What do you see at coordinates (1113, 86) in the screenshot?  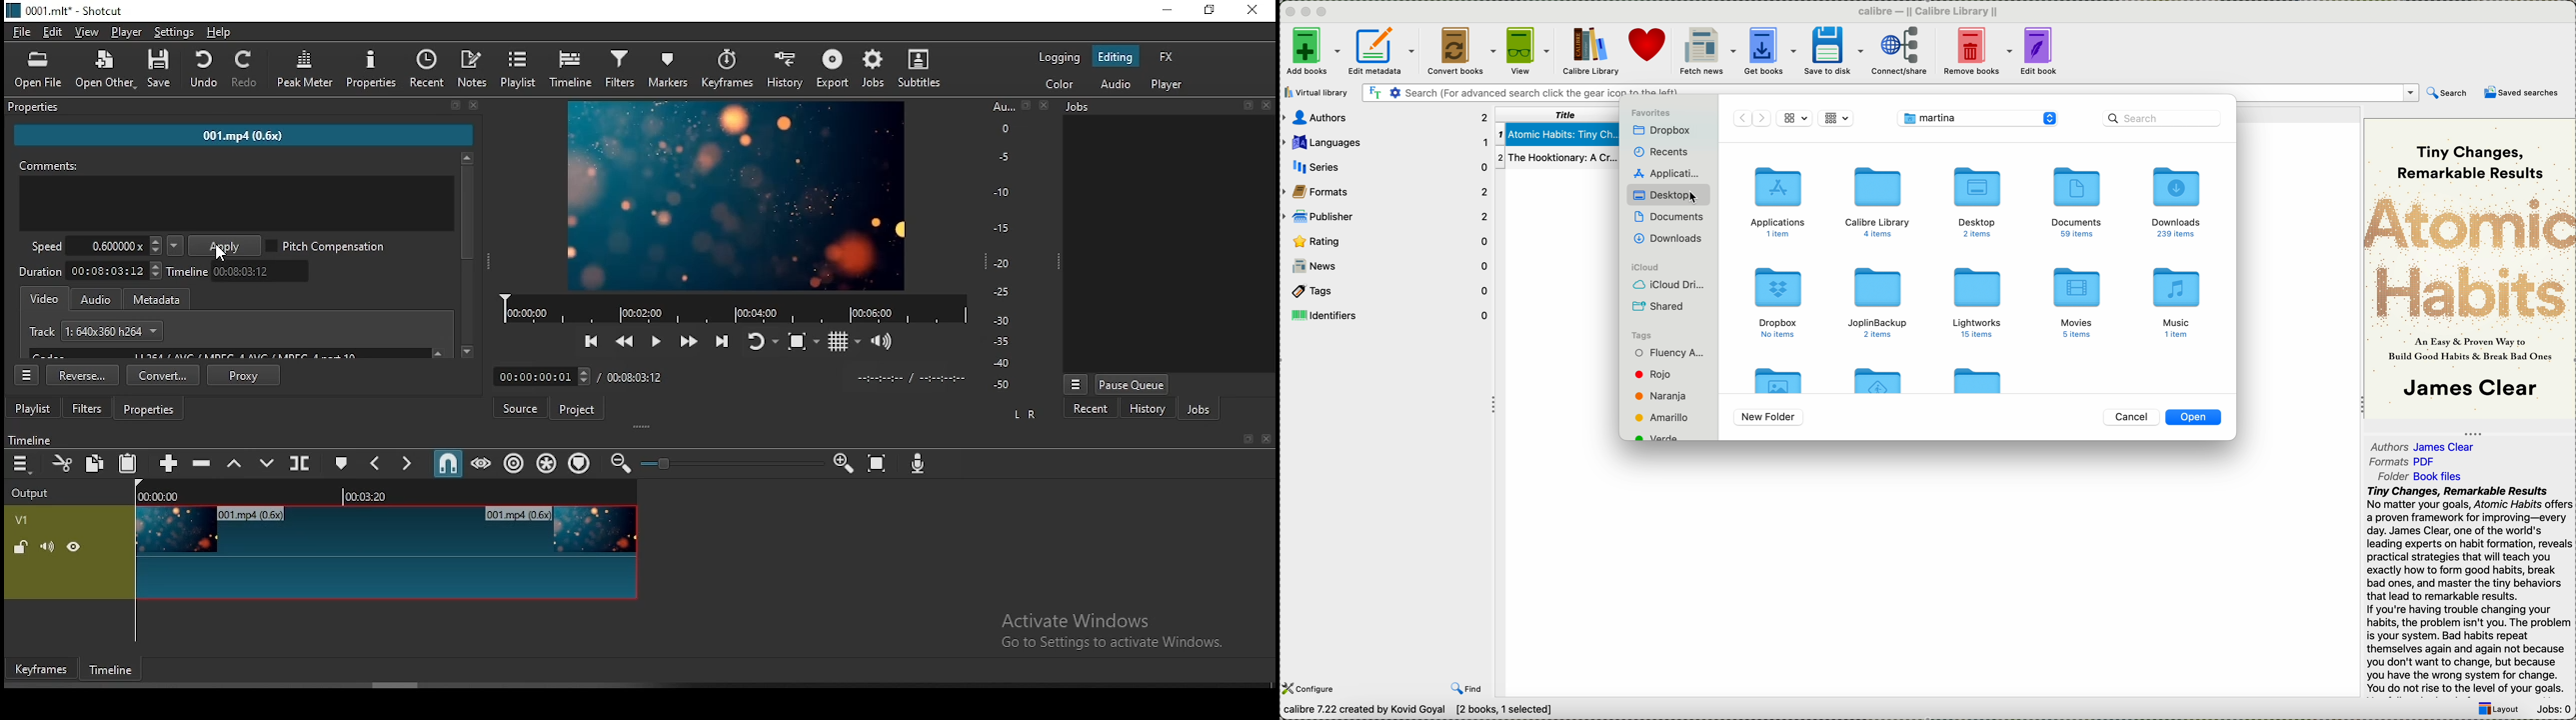 I see `audio` at bounding box center [1113, 86].